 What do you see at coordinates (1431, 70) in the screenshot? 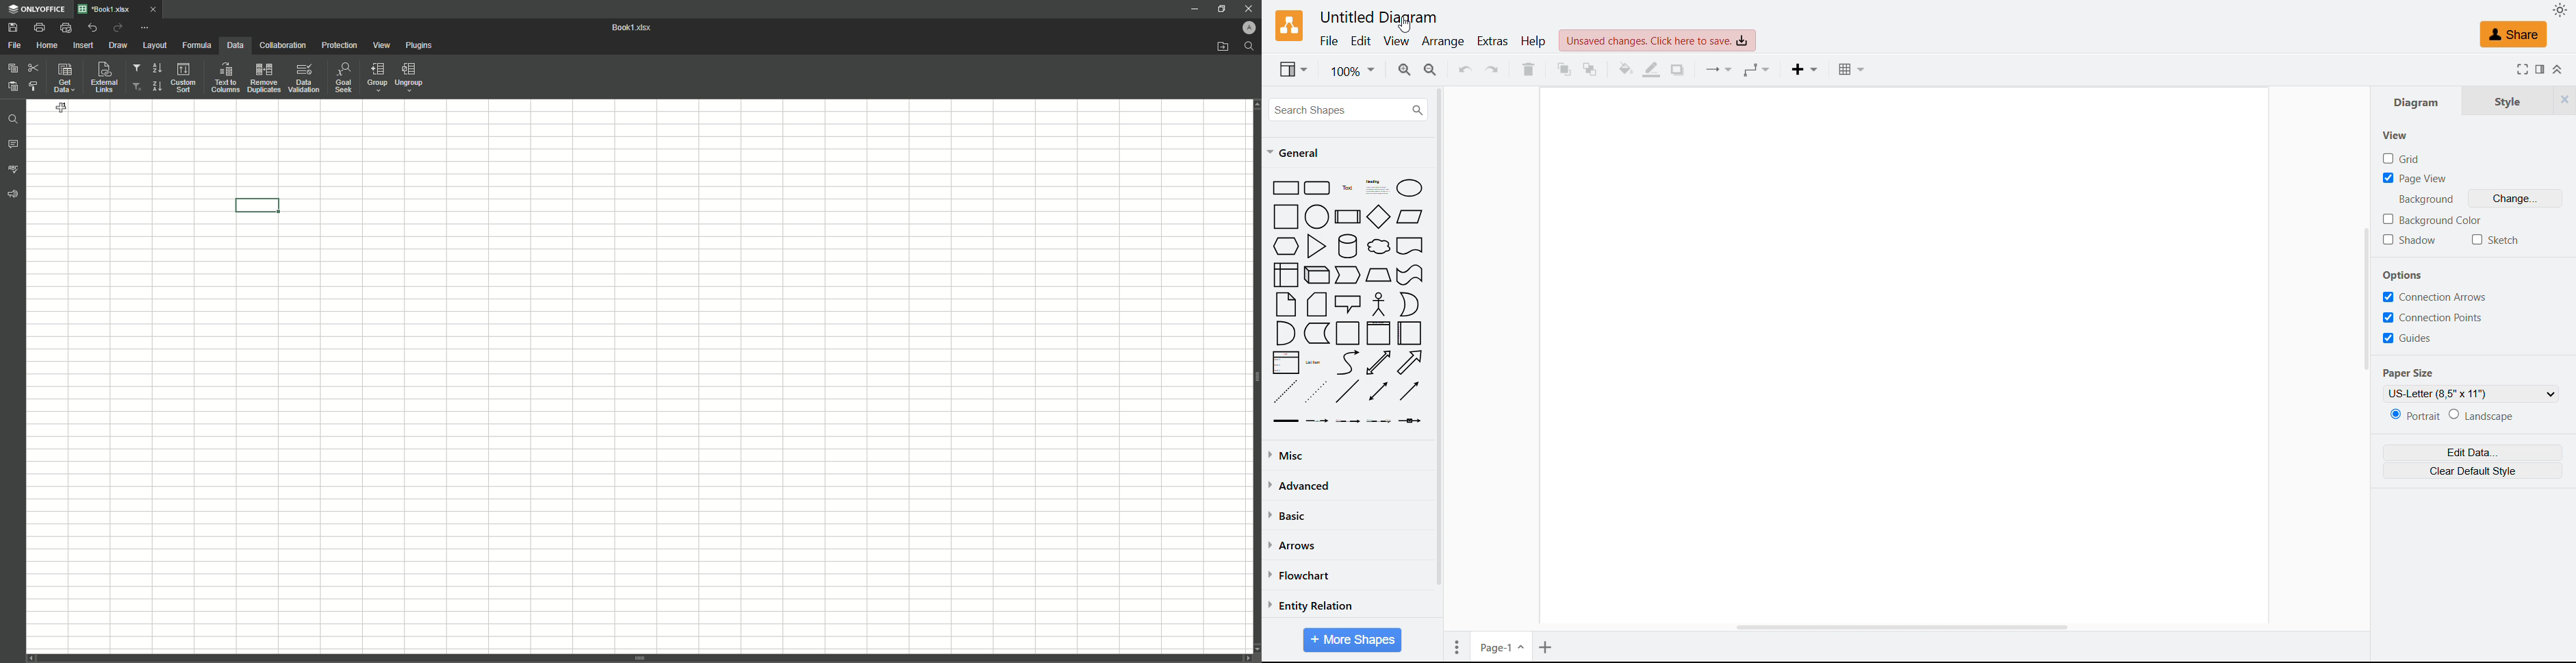
I see `Zoom out ` at bounding box center [1431, 70].